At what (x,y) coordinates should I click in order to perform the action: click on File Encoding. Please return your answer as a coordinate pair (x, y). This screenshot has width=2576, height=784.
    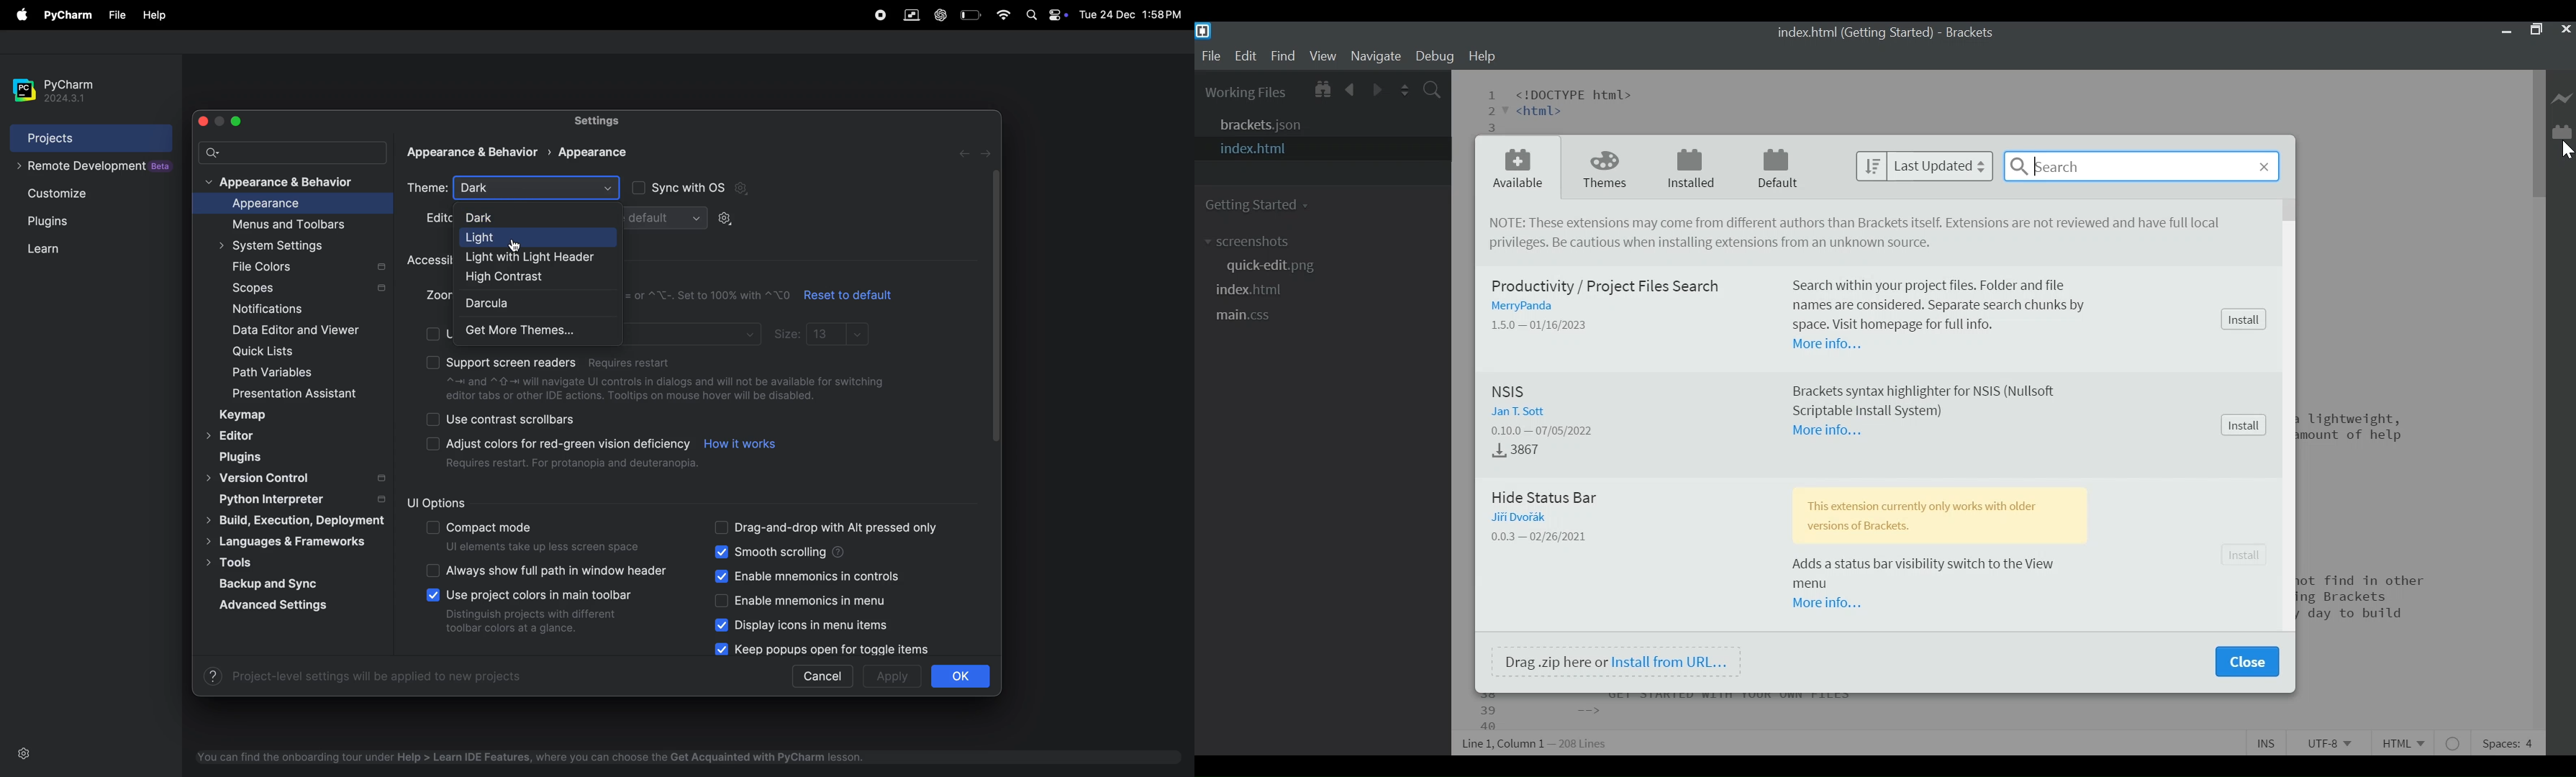
    Looking at the image, I should click on (2326, 742).